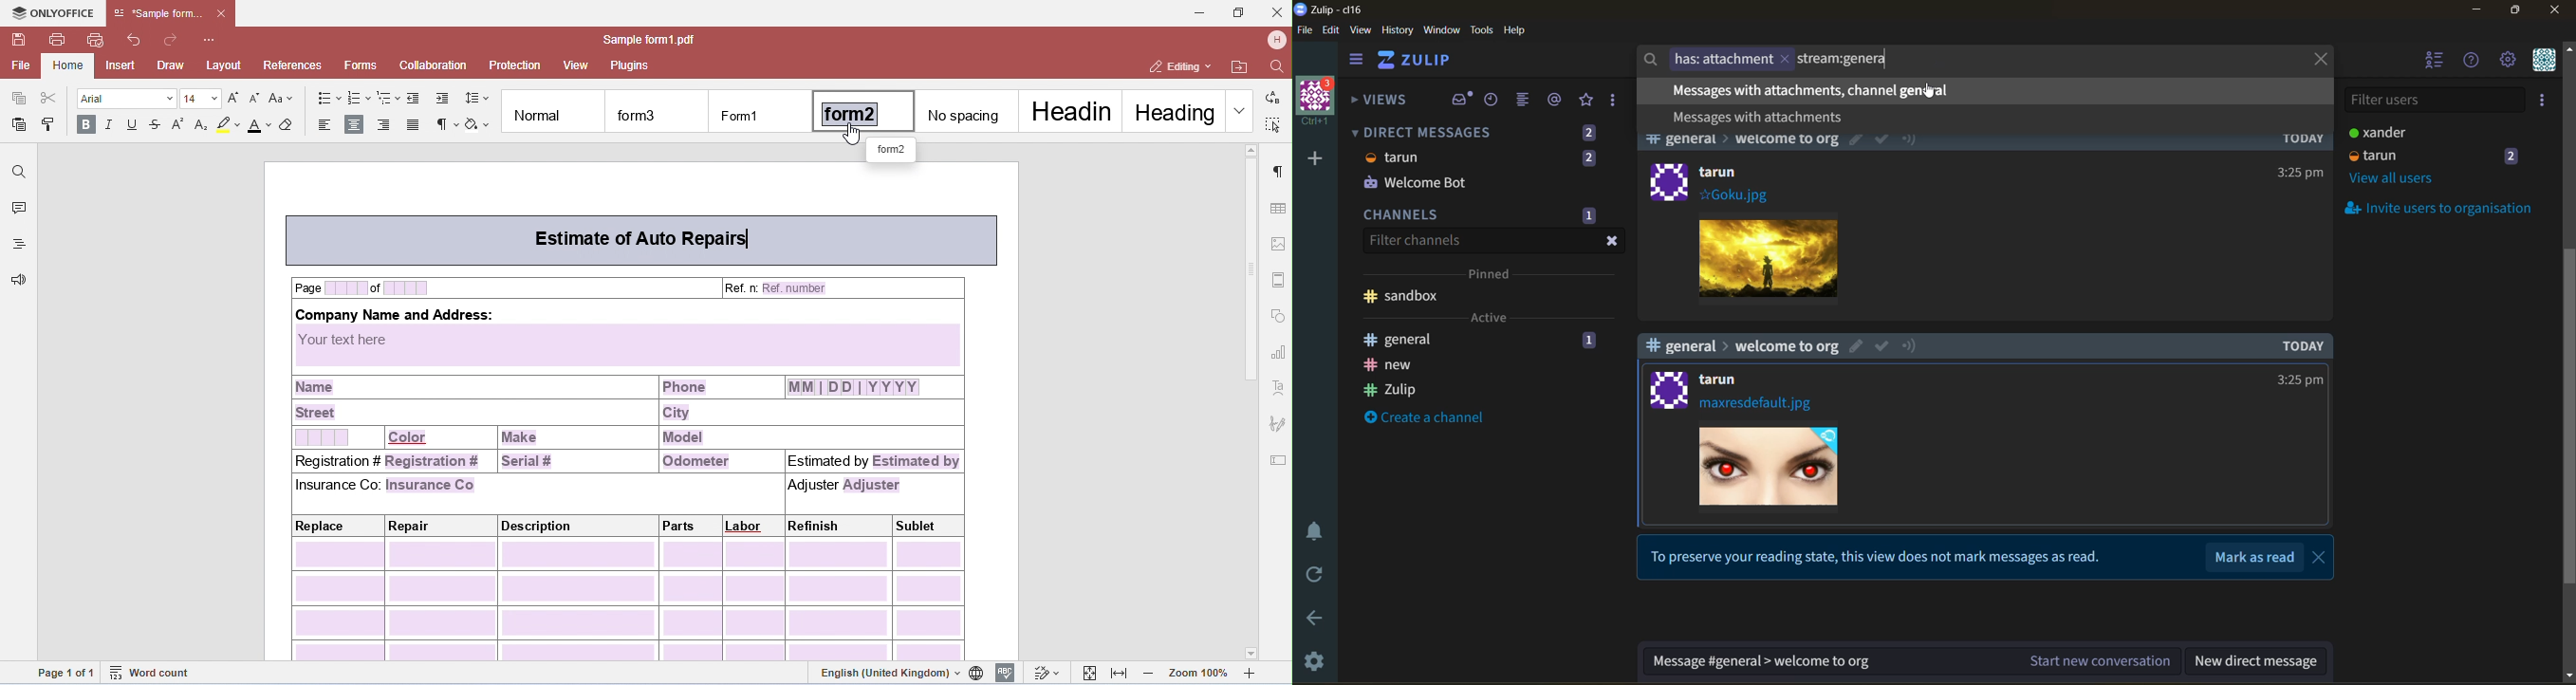  Describe the element at coordinates (1492, 100) in the screenshot. I see `recent conversations` at that location.